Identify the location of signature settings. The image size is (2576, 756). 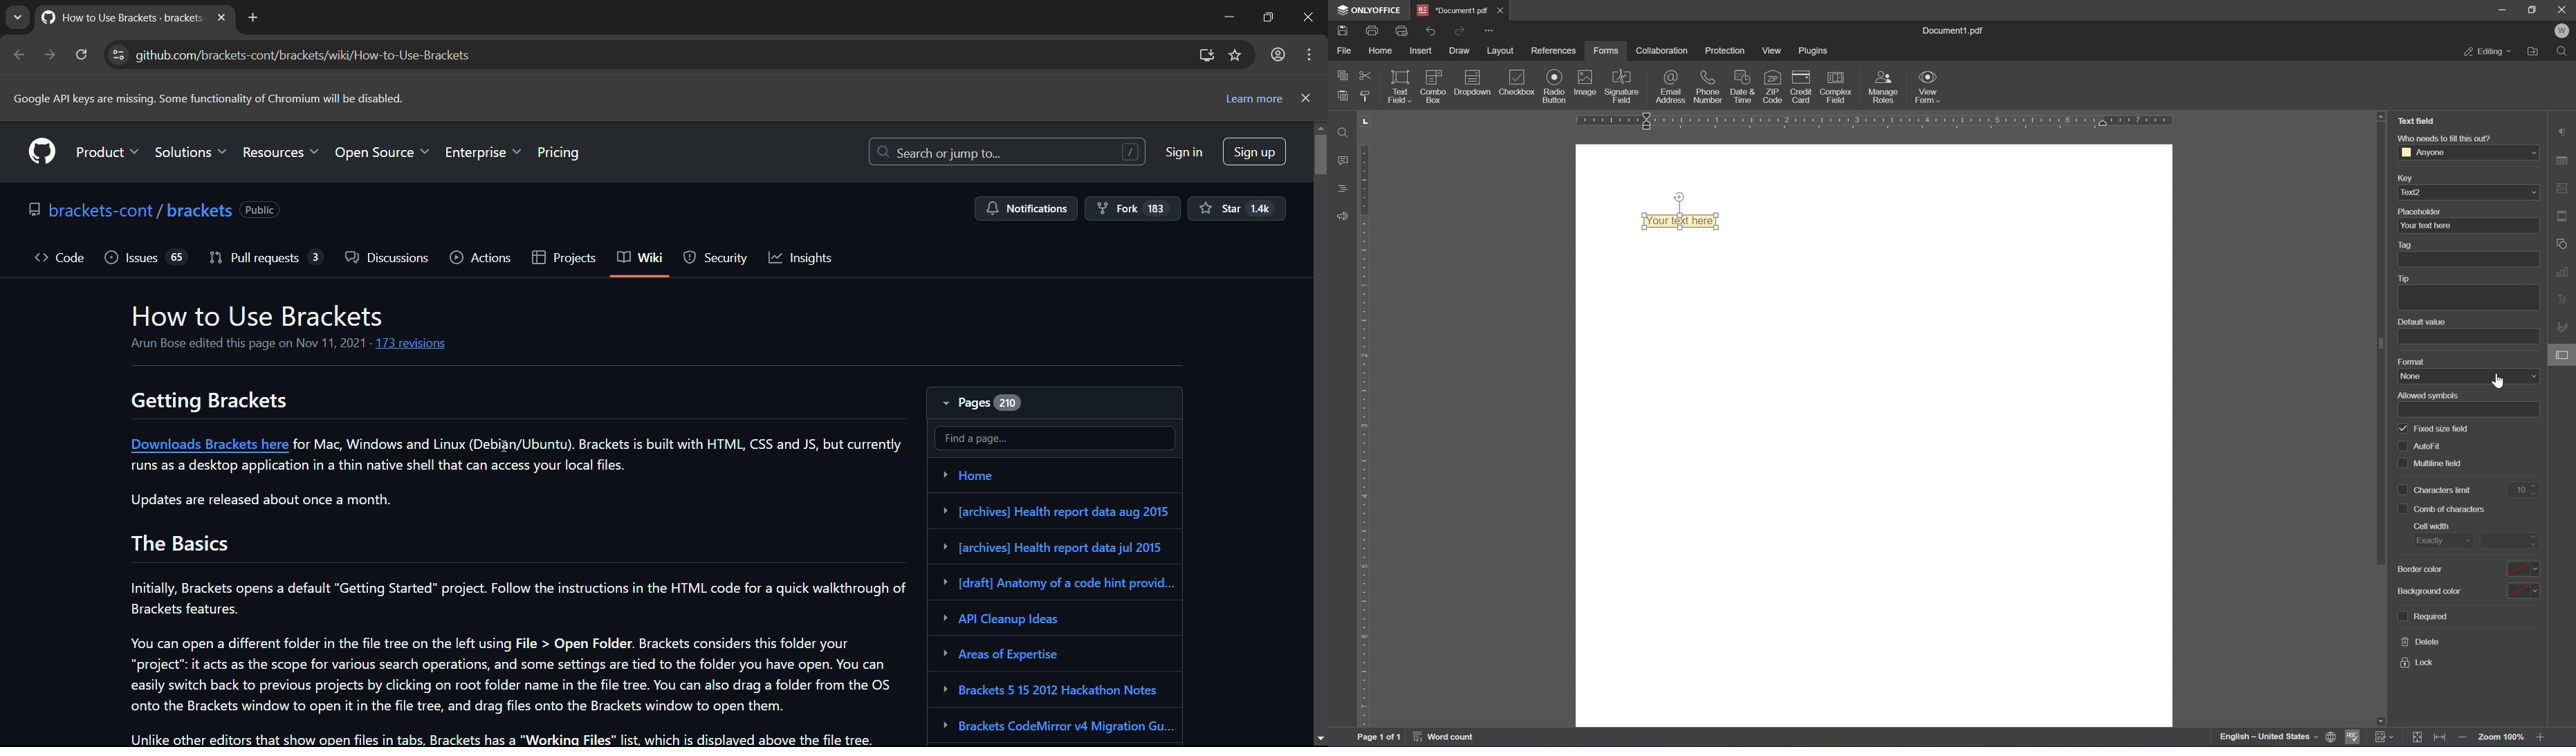
(2562, 324).